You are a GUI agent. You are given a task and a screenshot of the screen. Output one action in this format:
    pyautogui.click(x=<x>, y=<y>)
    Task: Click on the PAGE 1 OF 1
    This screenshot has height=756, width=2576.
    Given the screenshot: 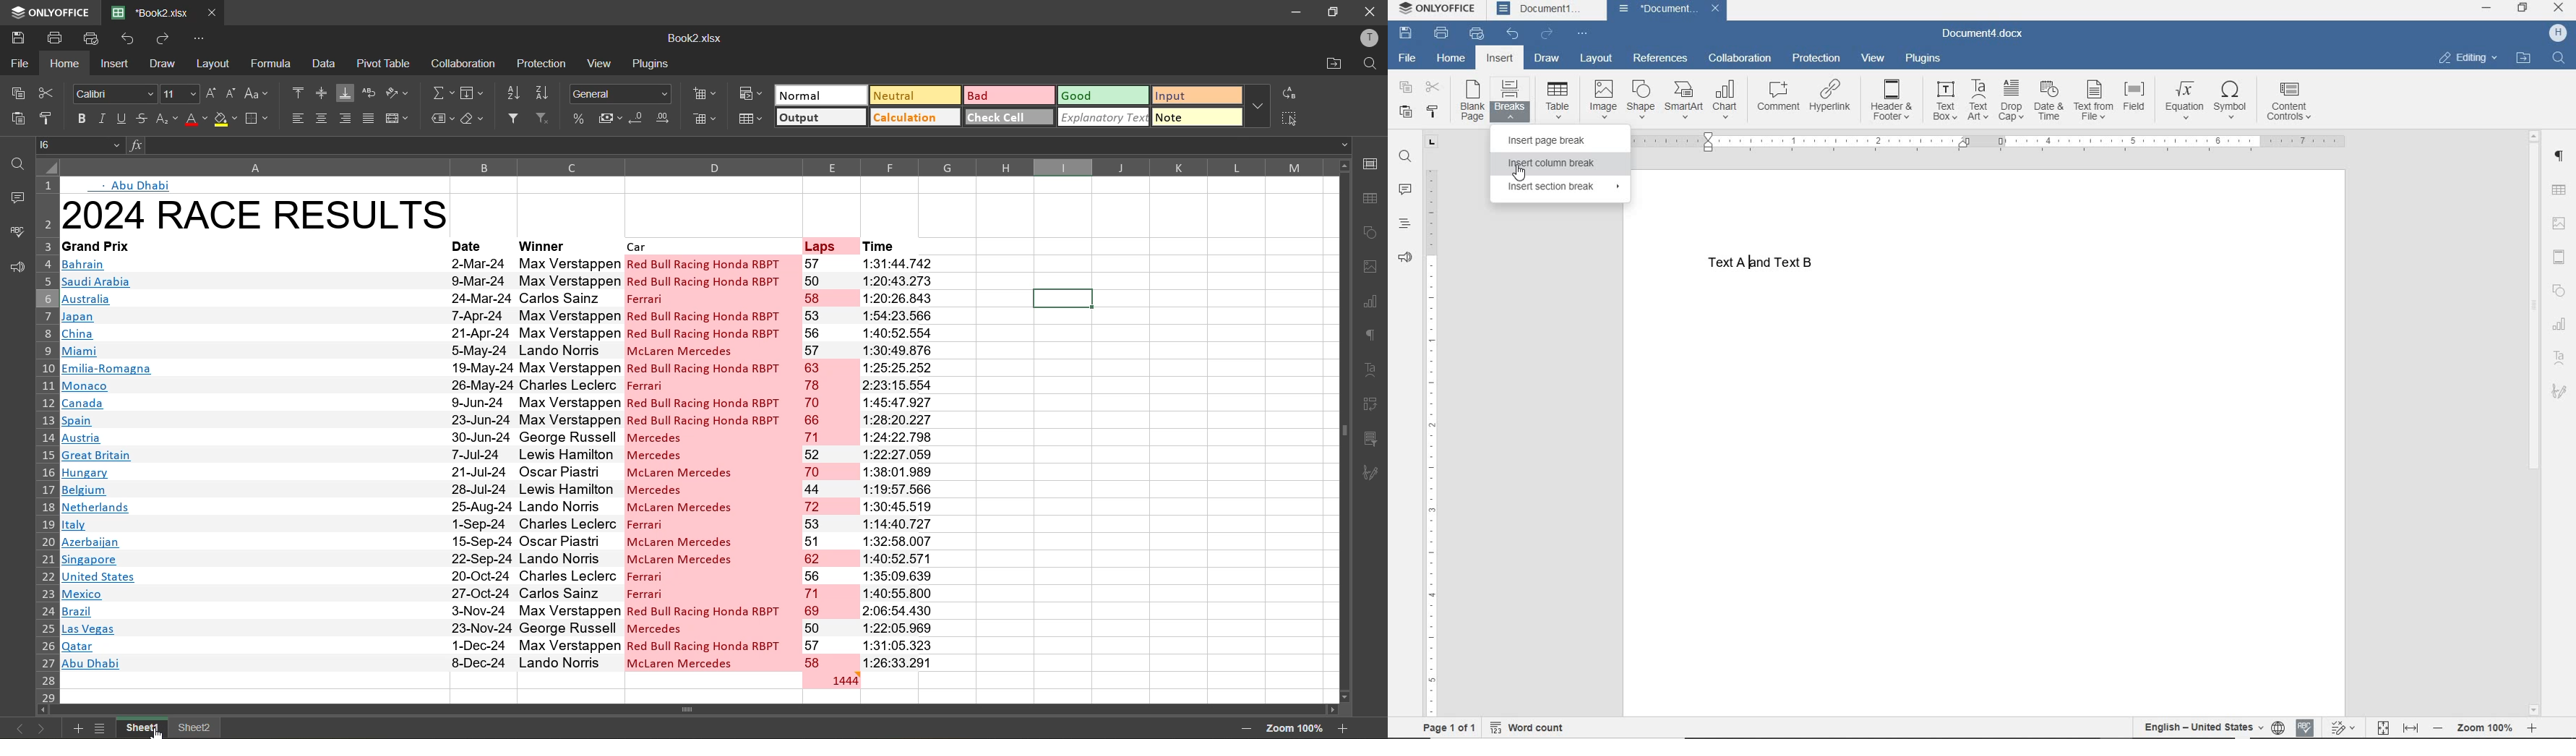 What is the action you would take?
    pyautogui.click(x=1444, y=728)
    